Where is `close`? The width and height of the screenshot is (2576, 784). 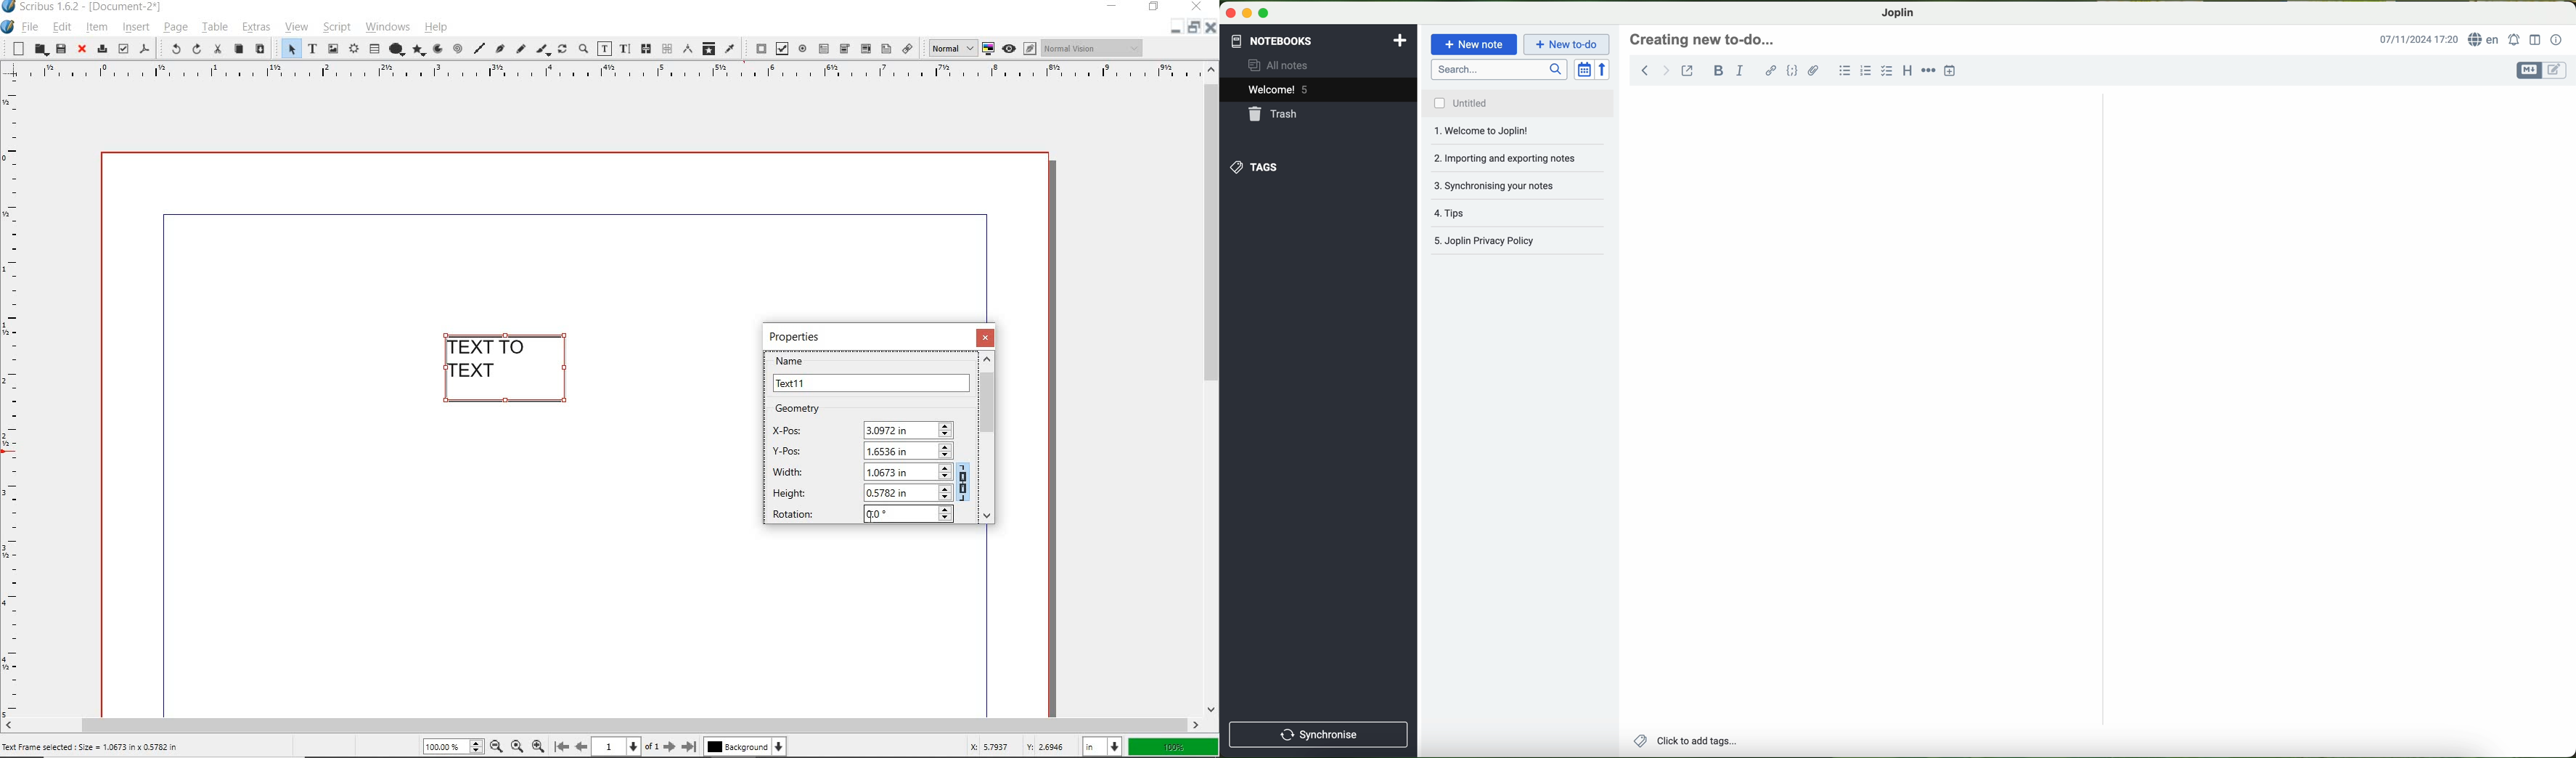
close is located at coordinates (82, 49).